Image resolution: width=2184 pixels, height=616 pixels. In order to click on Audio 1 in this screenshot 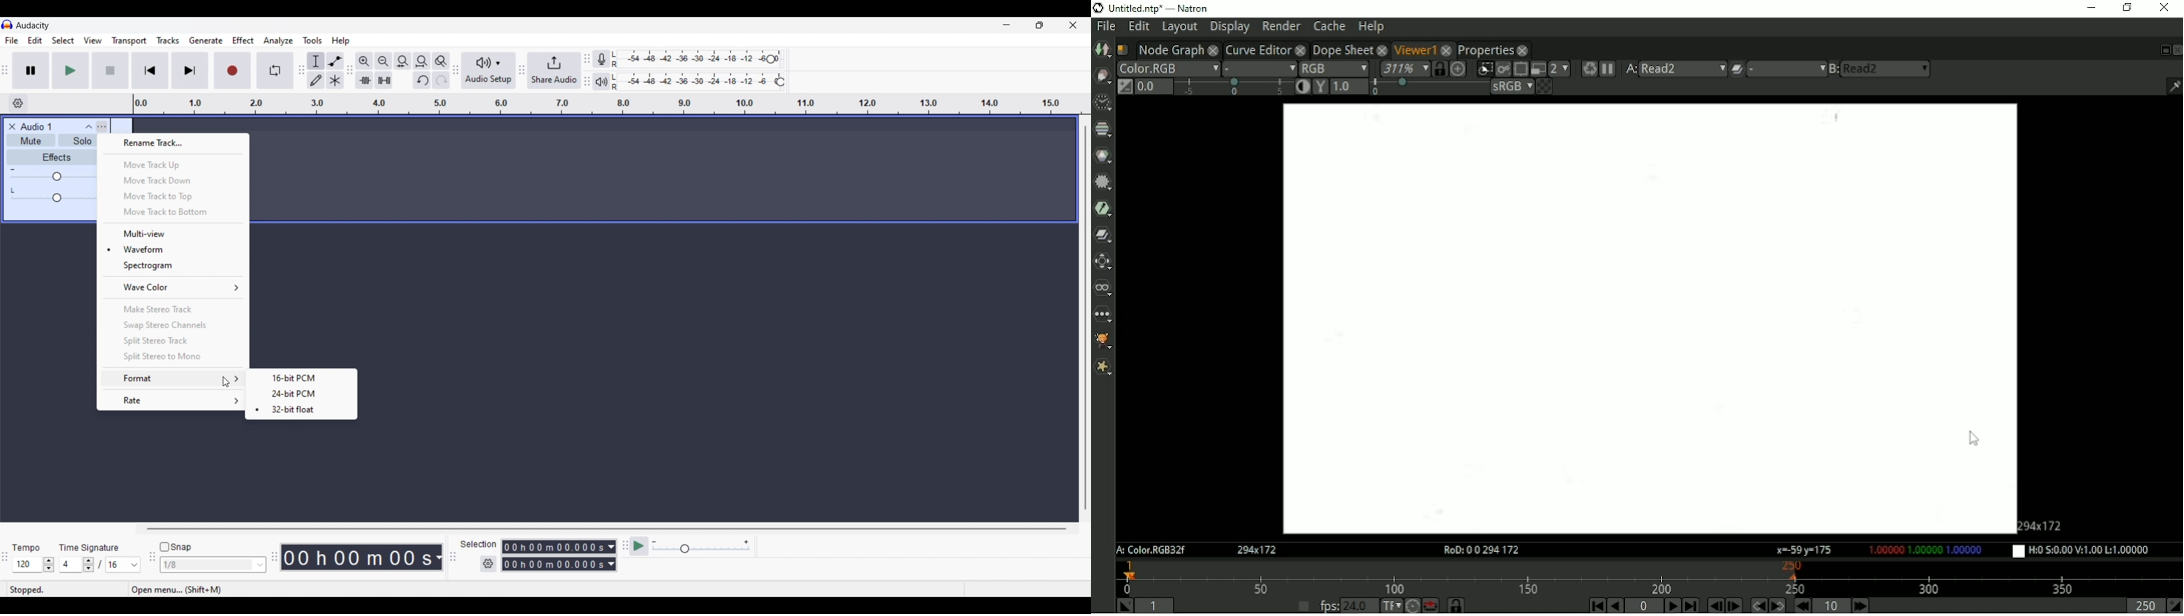, I will do `click(42, 127)`.